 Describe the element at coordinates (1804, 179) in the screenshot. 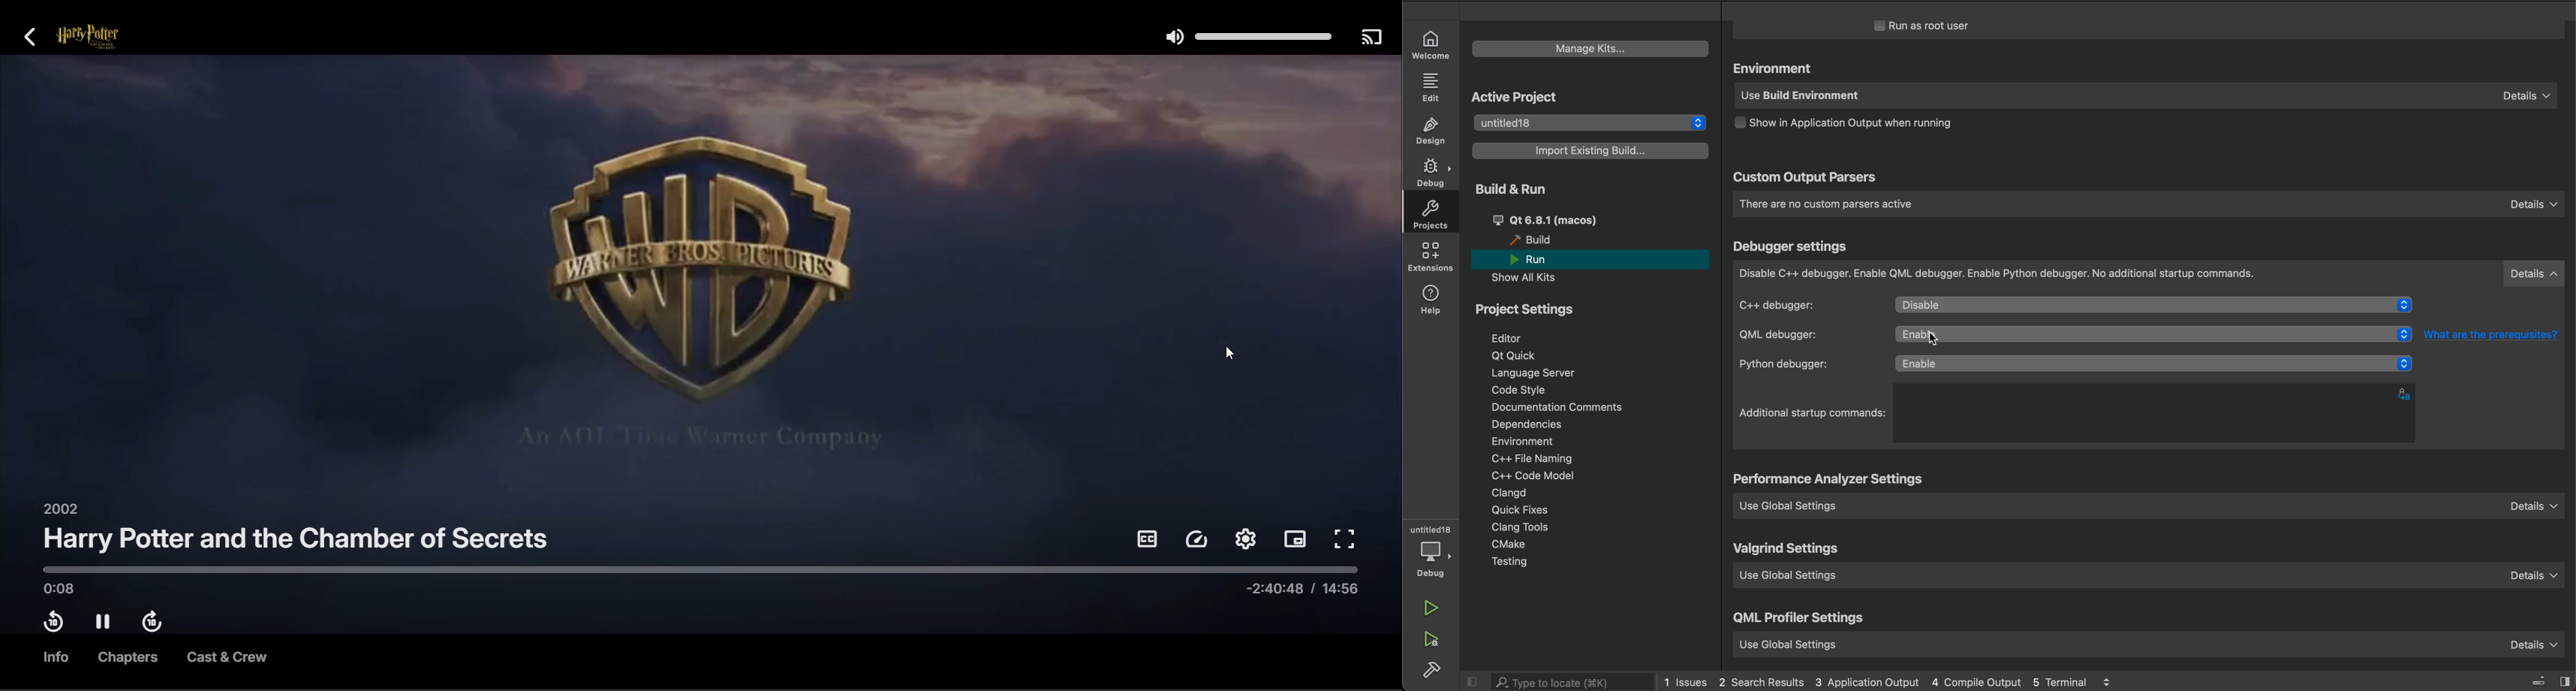

I see `custom` at that location.